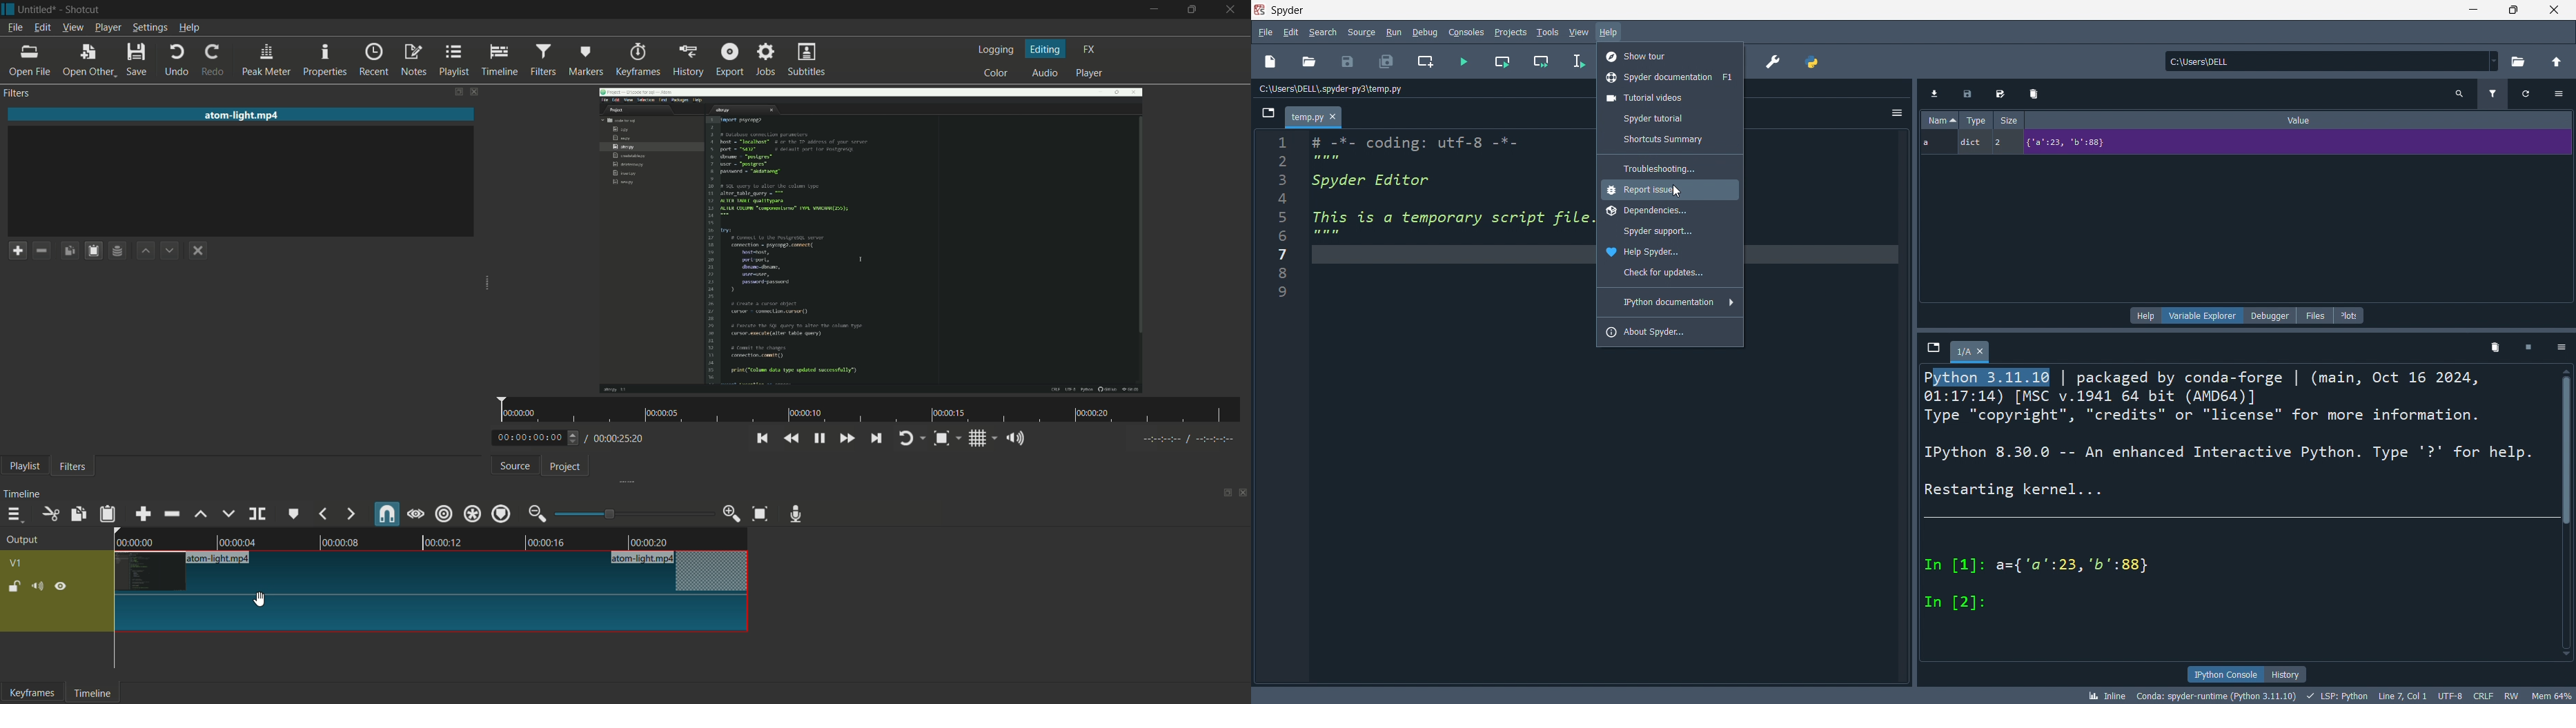 The width and height of the screenshot is (2576, 728). Describe the element at coordinates (2511, 10) in the screenshot. I see `maximize` at that location.